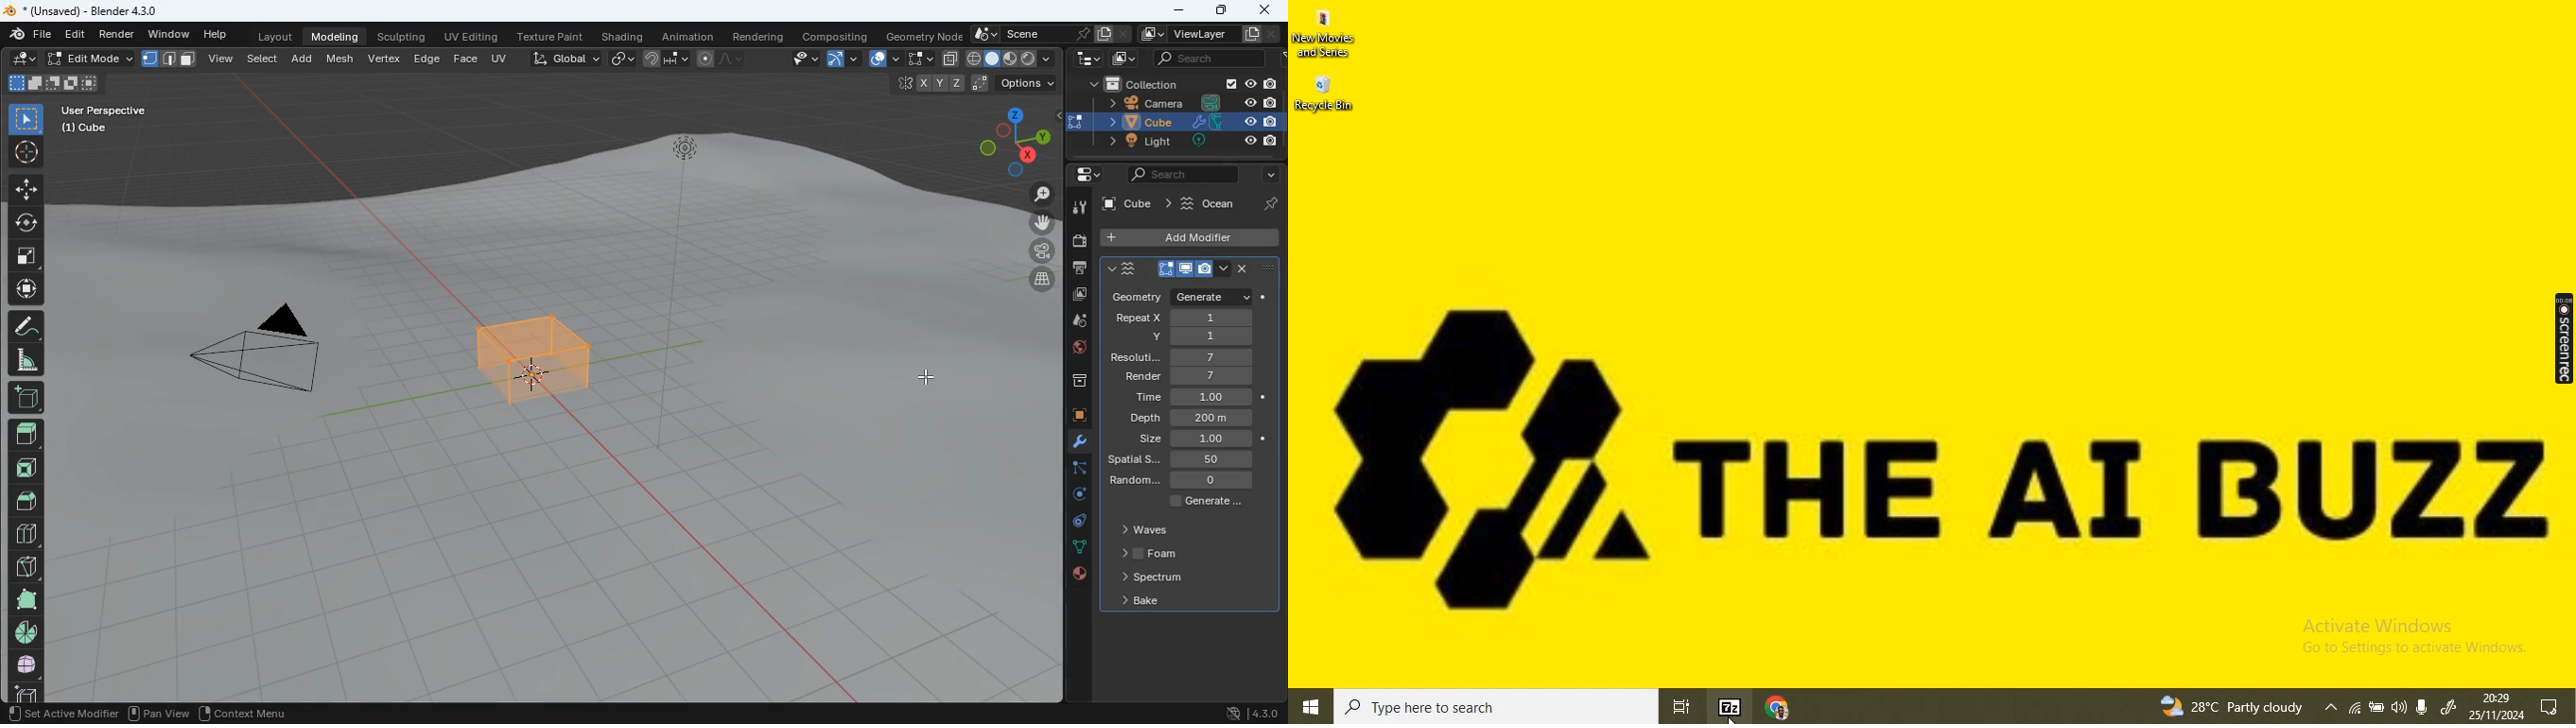 The width and height of the screenshot is (2576, 728). Describe the element at coordinates (624, 35) in the screenshot. I see `shading` at that location.